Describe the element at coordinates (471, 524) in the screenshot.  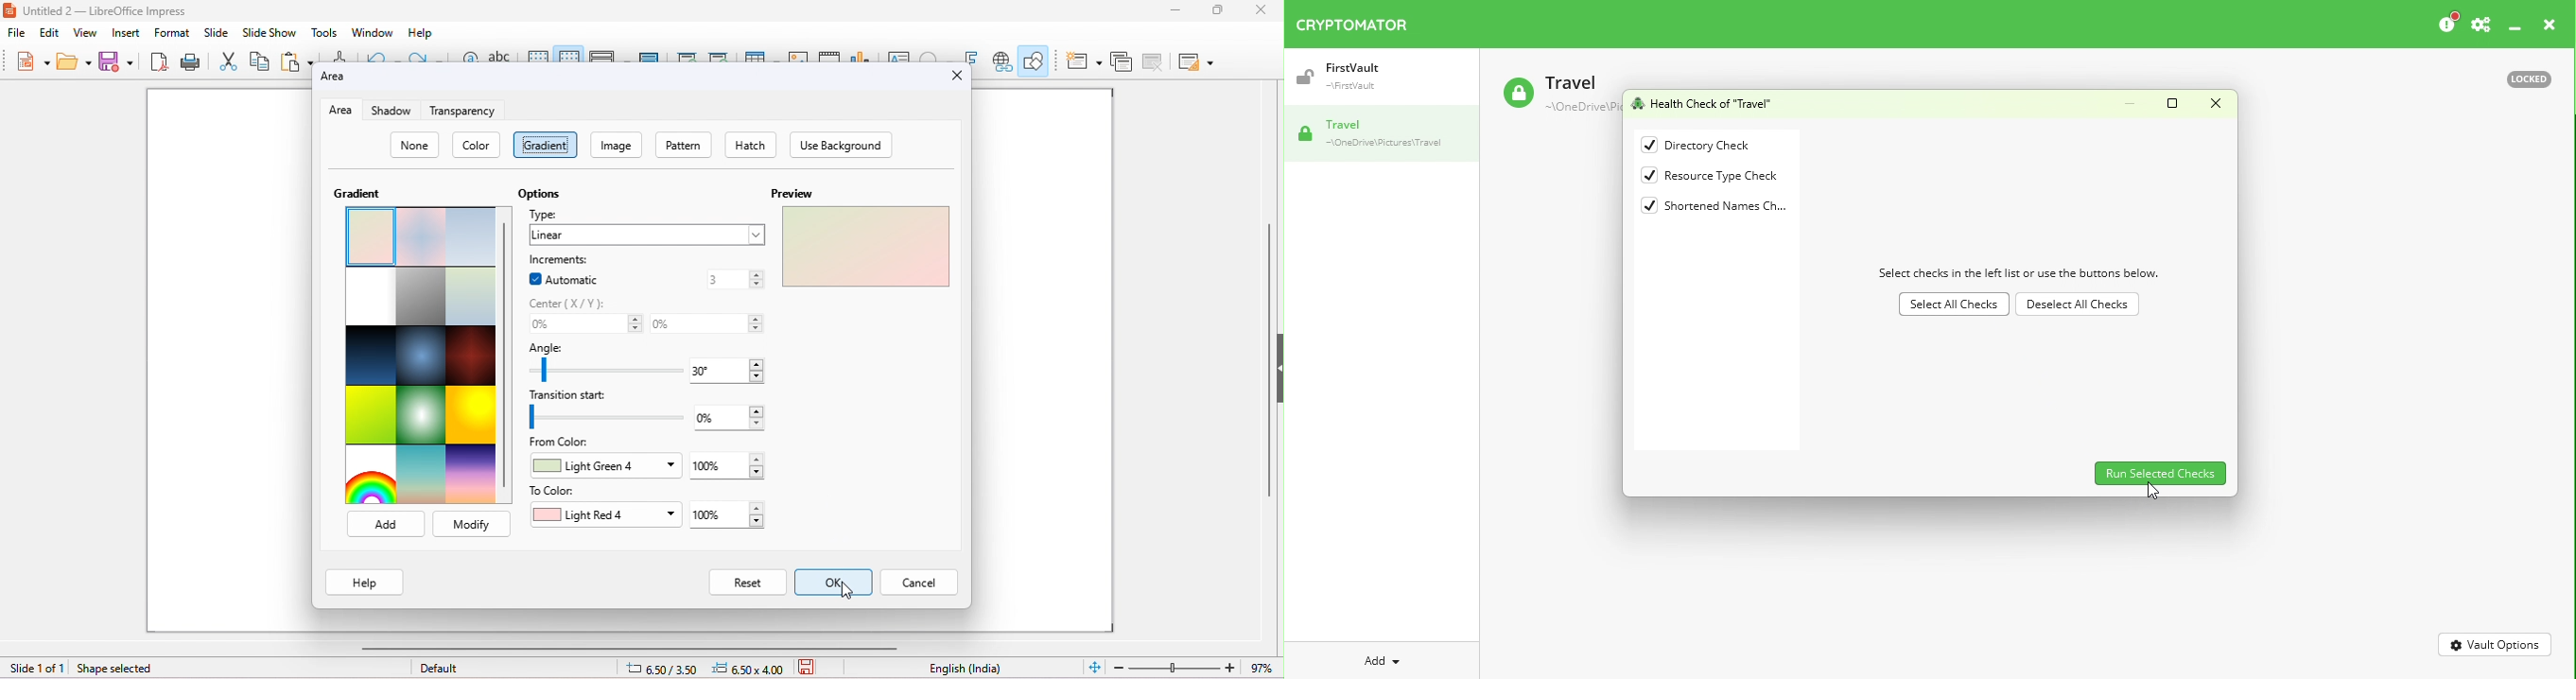
I see `cancel` at that location.